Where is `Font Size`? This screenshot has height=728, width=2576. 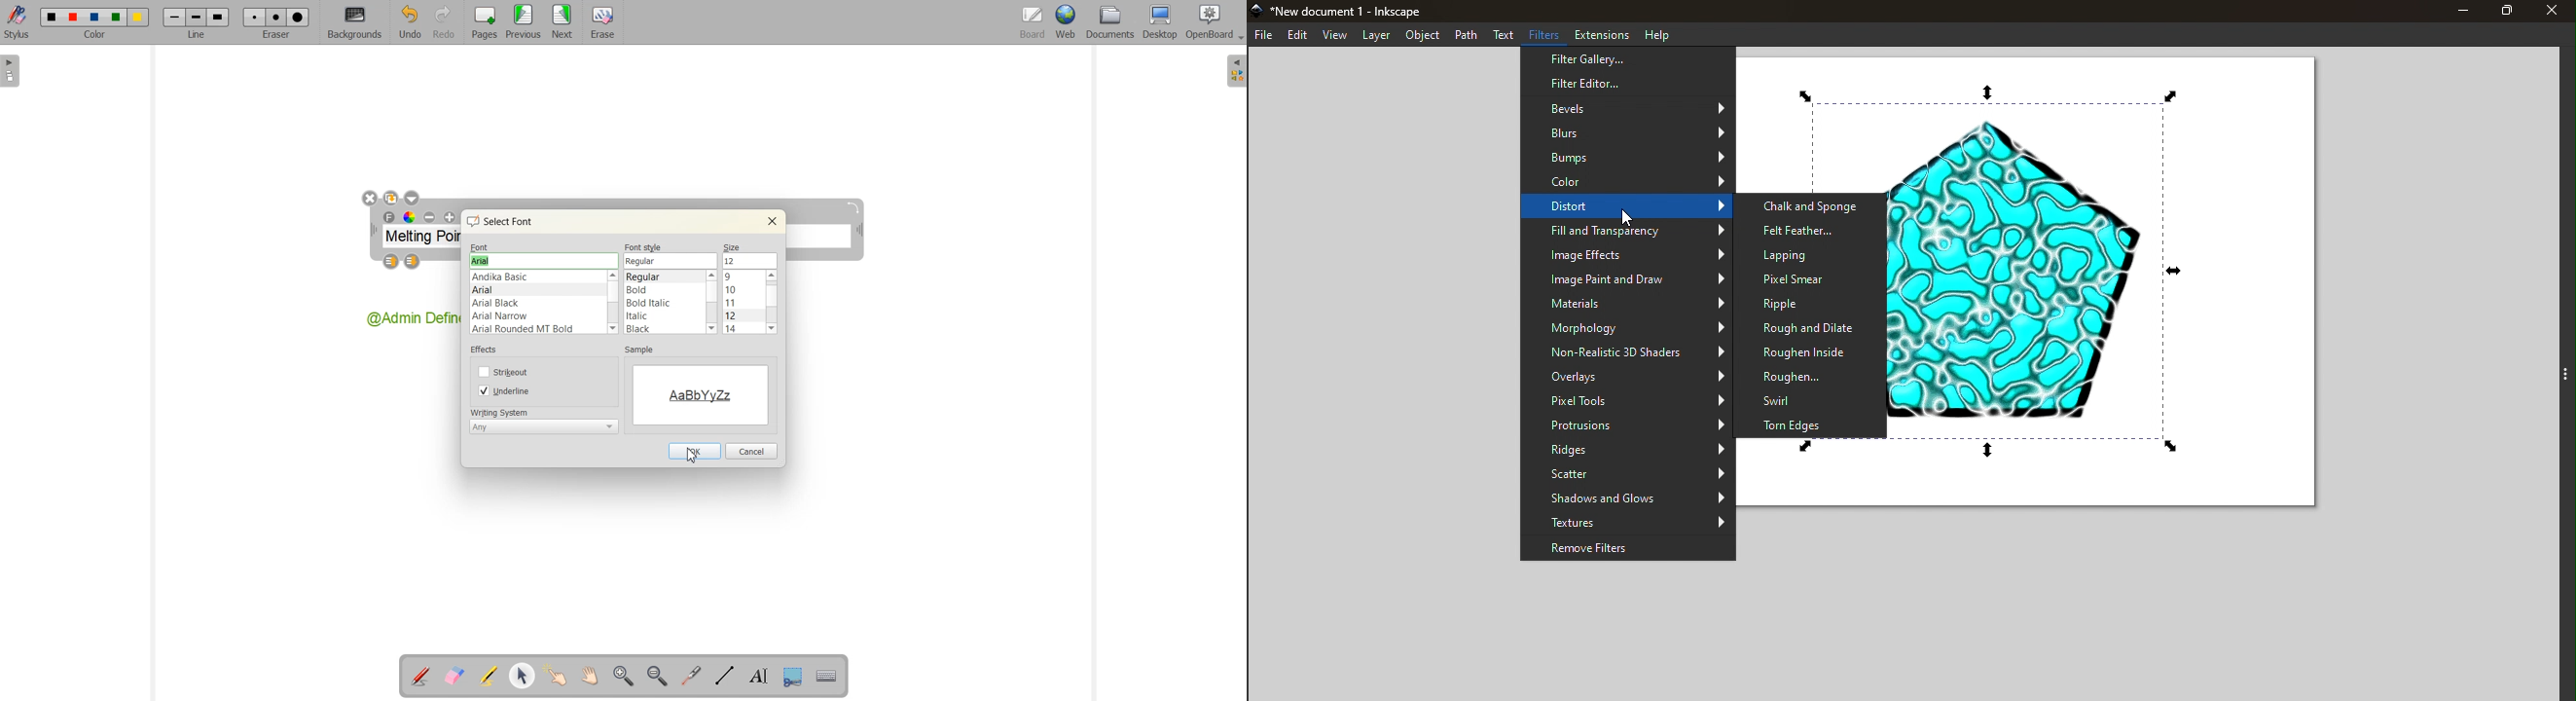 Font Size is located at coordinates (749, 260).